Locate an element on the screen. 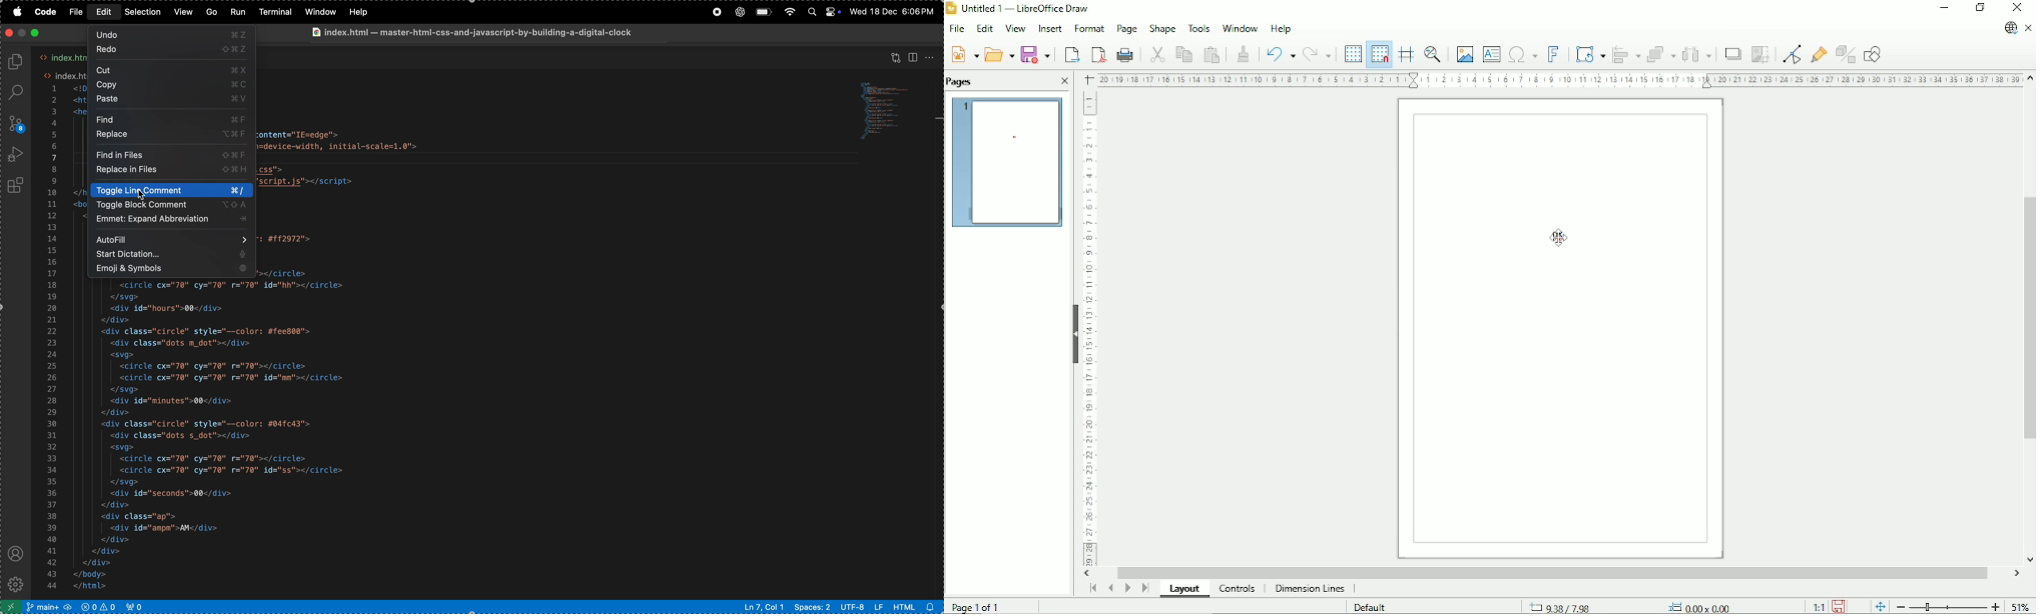  Save is located at coordinates (1037, 54).